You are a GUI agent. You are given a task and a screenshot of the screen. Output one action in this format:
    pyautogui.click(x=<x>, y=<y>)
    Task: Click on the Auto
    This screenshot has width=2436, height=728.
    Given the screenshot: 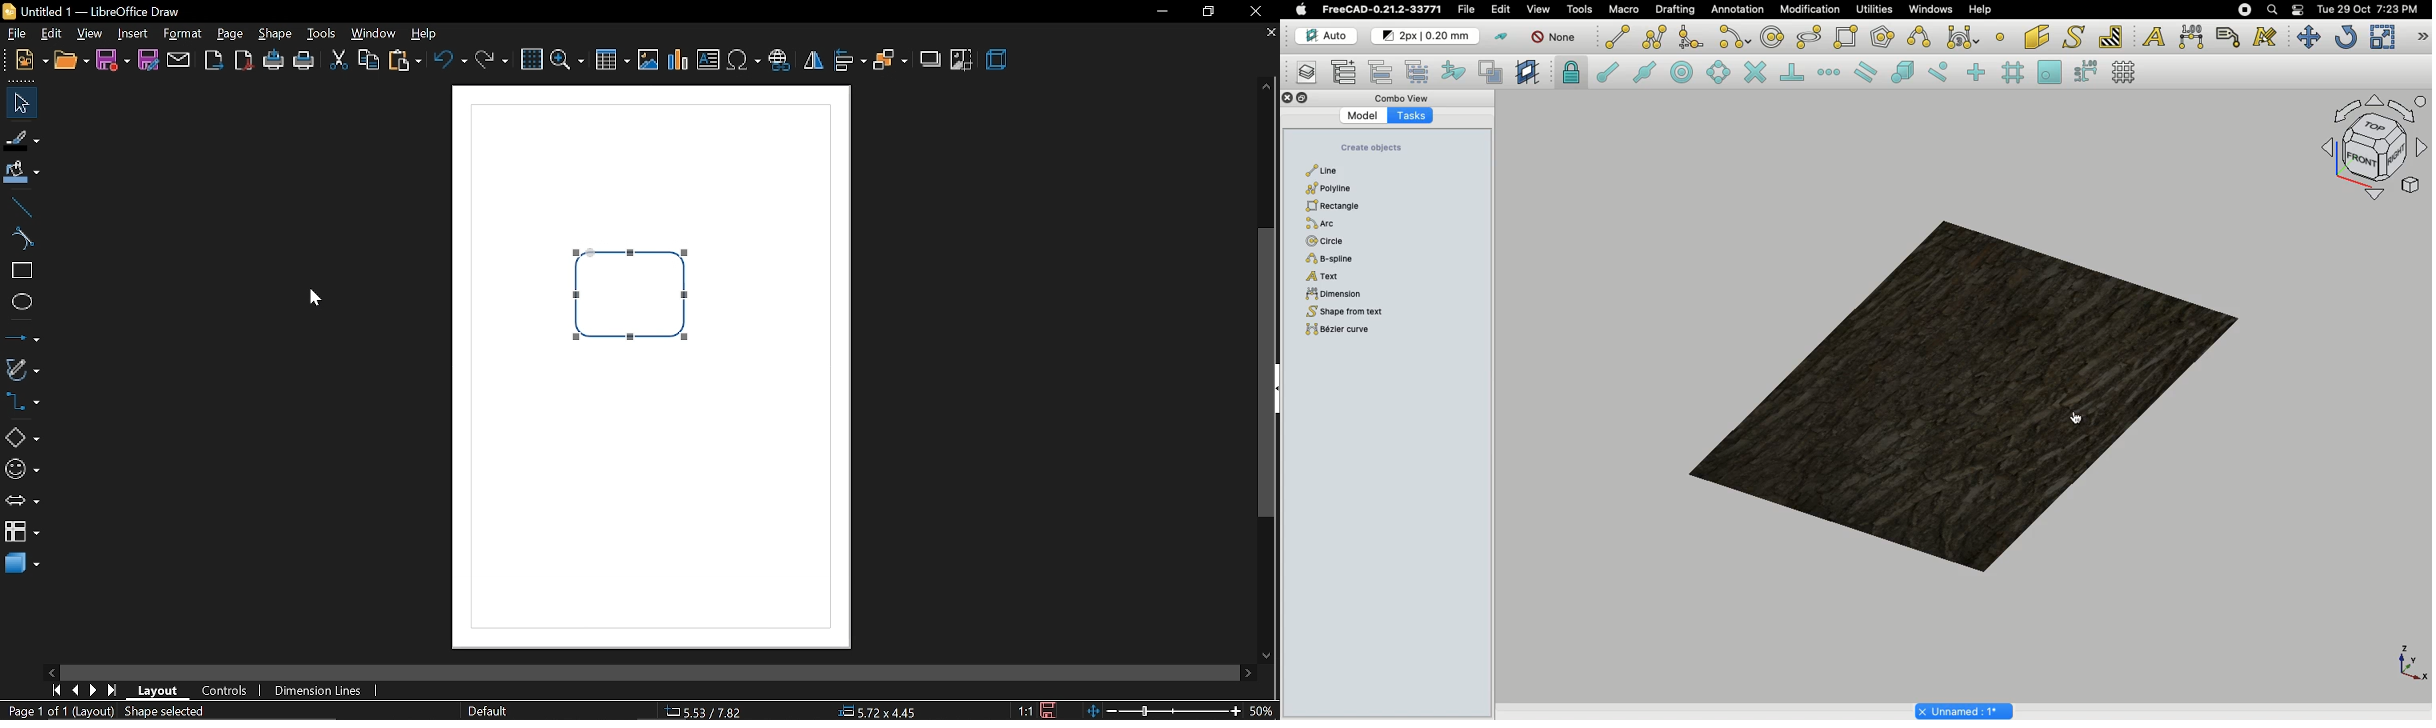 What is the action you would take?
    pyautogui.click(x=1321, y=35)
    